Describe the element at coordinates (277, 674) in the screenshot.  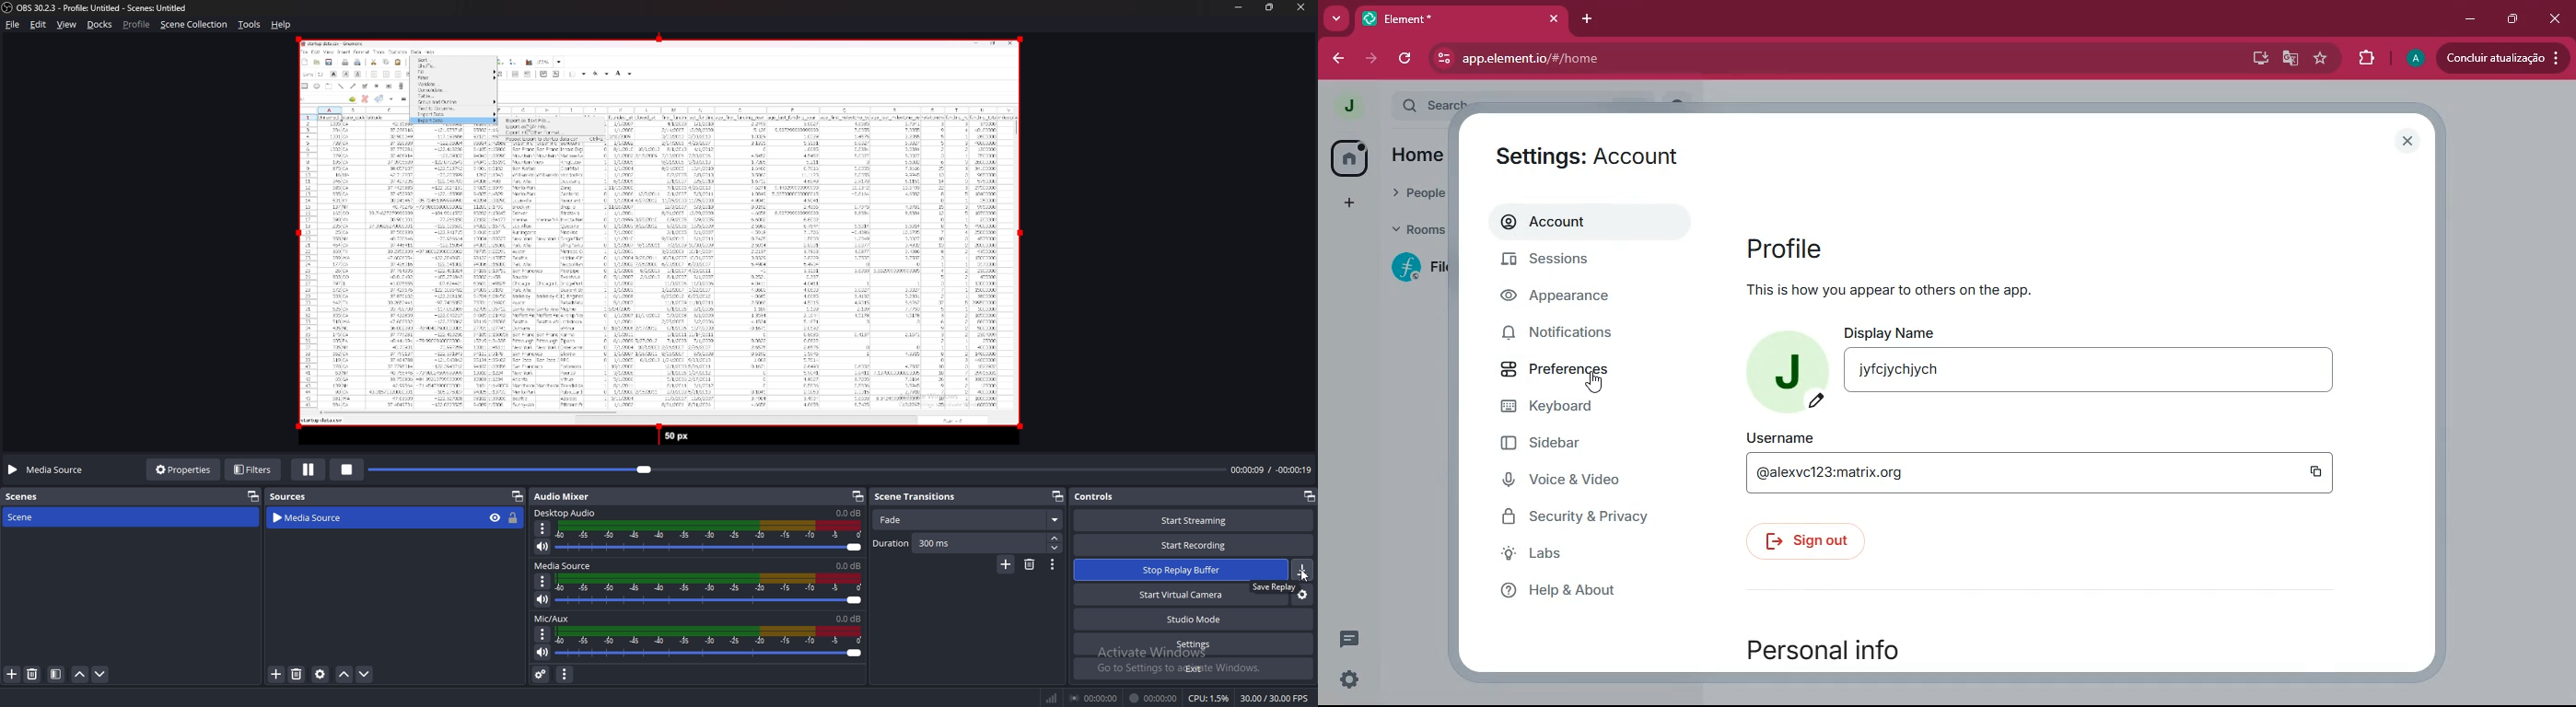
I see `add source` at that location.